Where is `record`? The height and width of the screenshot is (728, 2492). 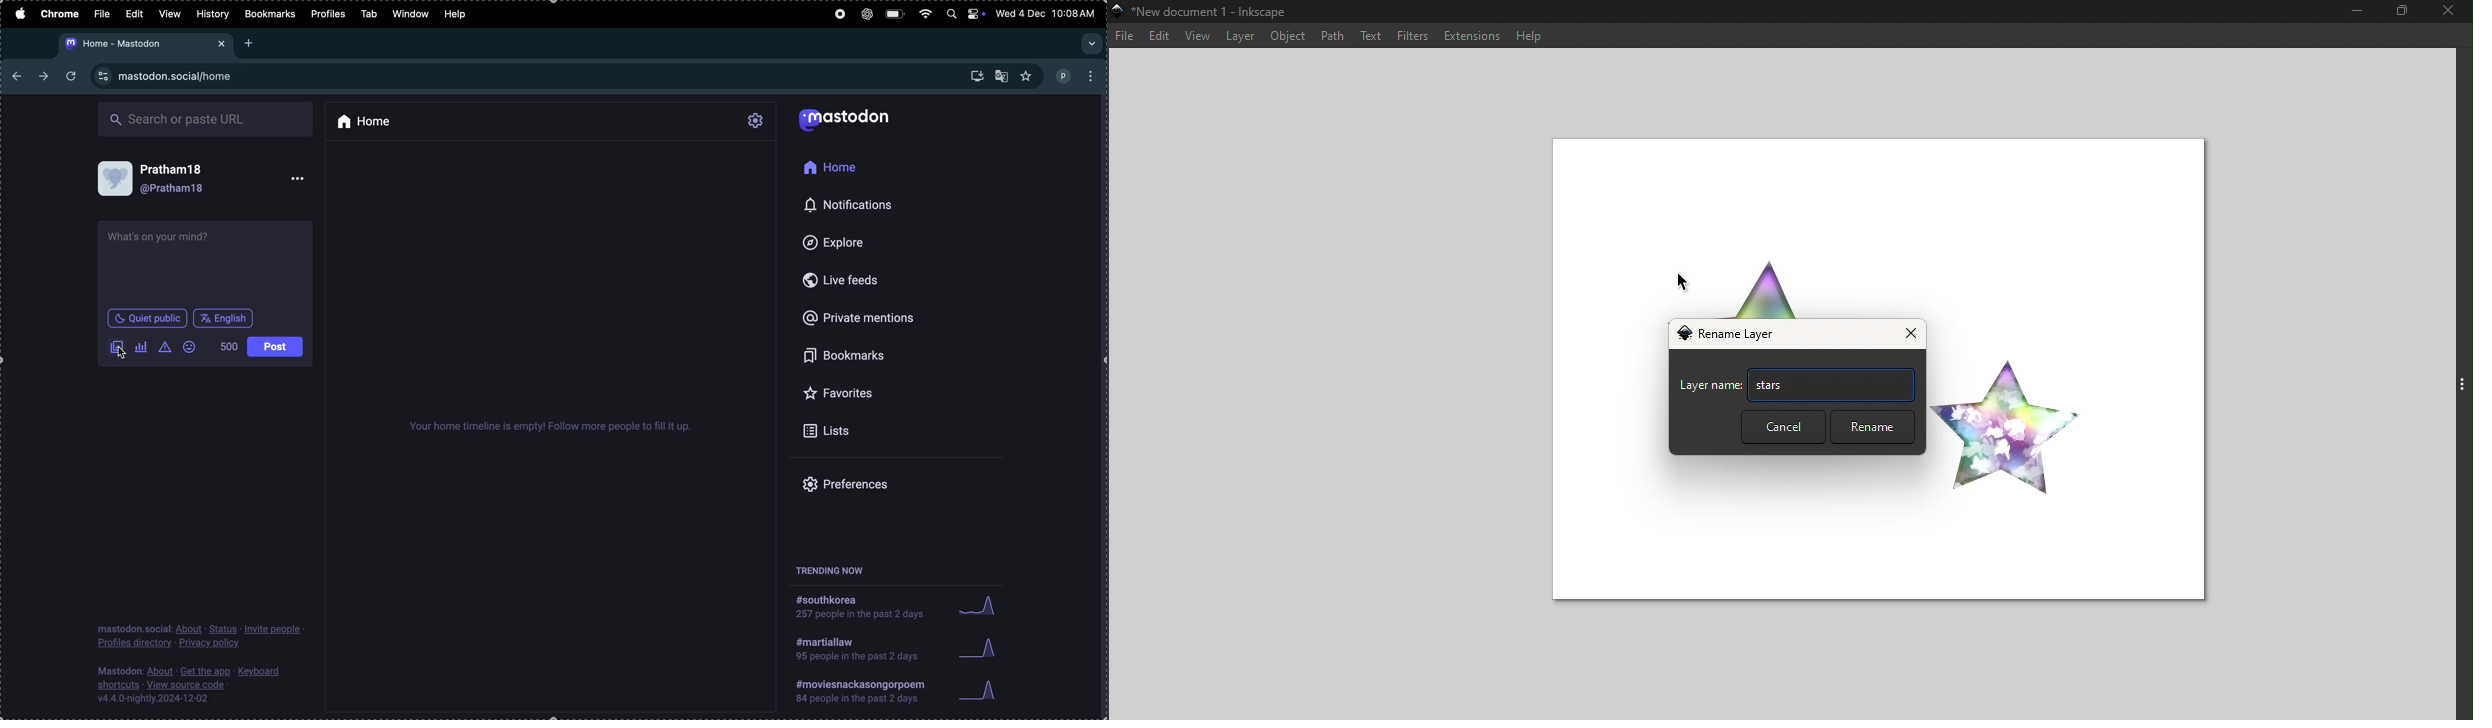
record is located at coordinates (836, 16).